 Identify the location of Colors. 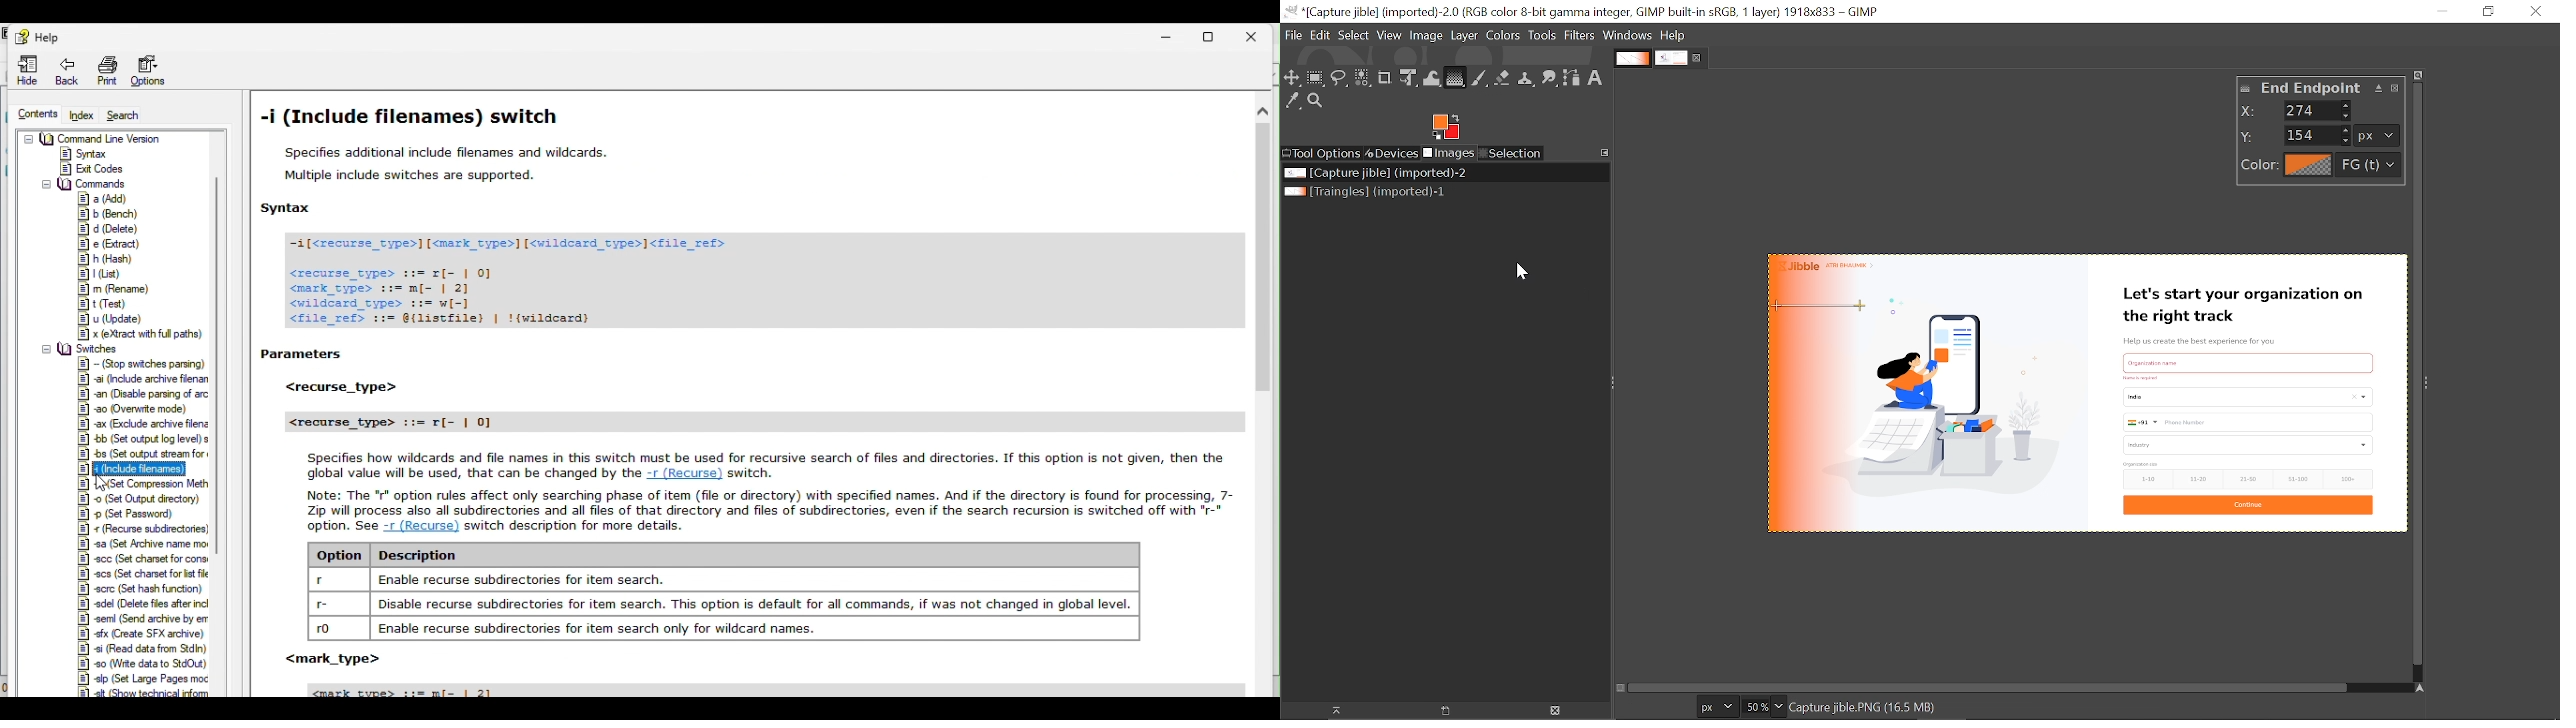
(1505, 36).